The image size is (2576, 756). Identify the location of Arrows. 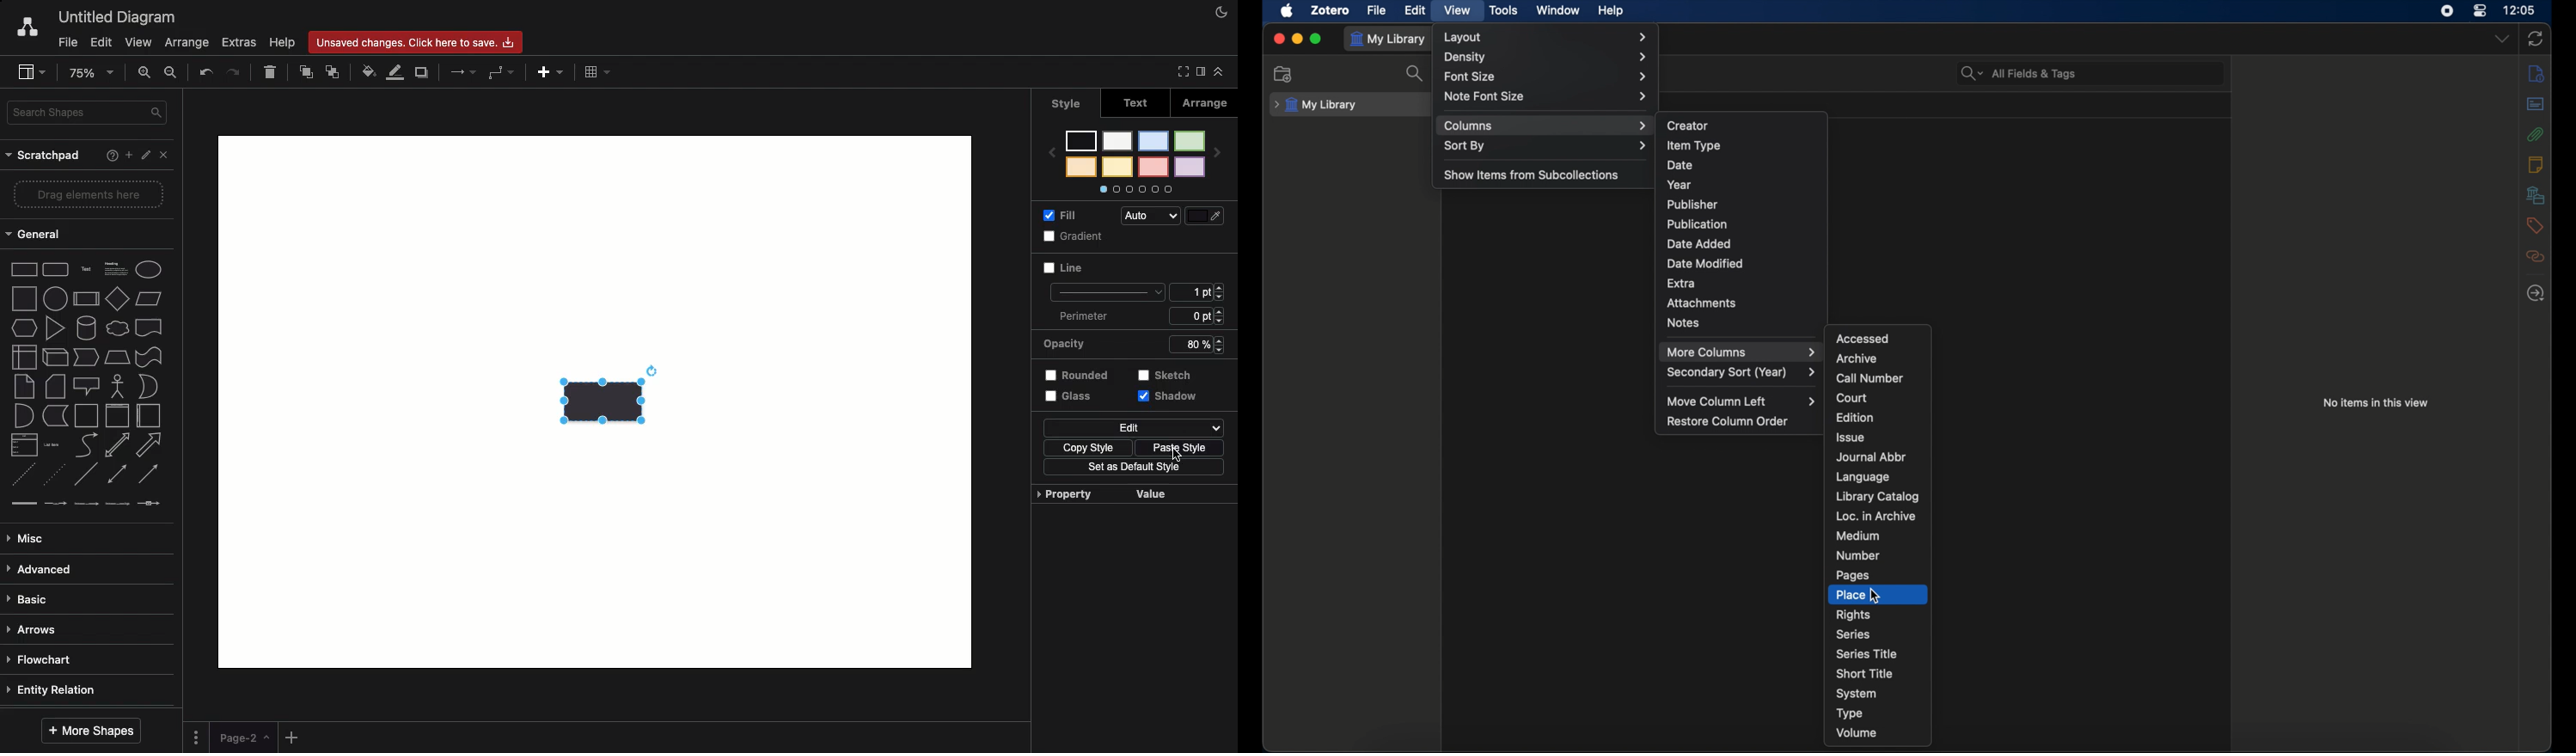
(459, 71).